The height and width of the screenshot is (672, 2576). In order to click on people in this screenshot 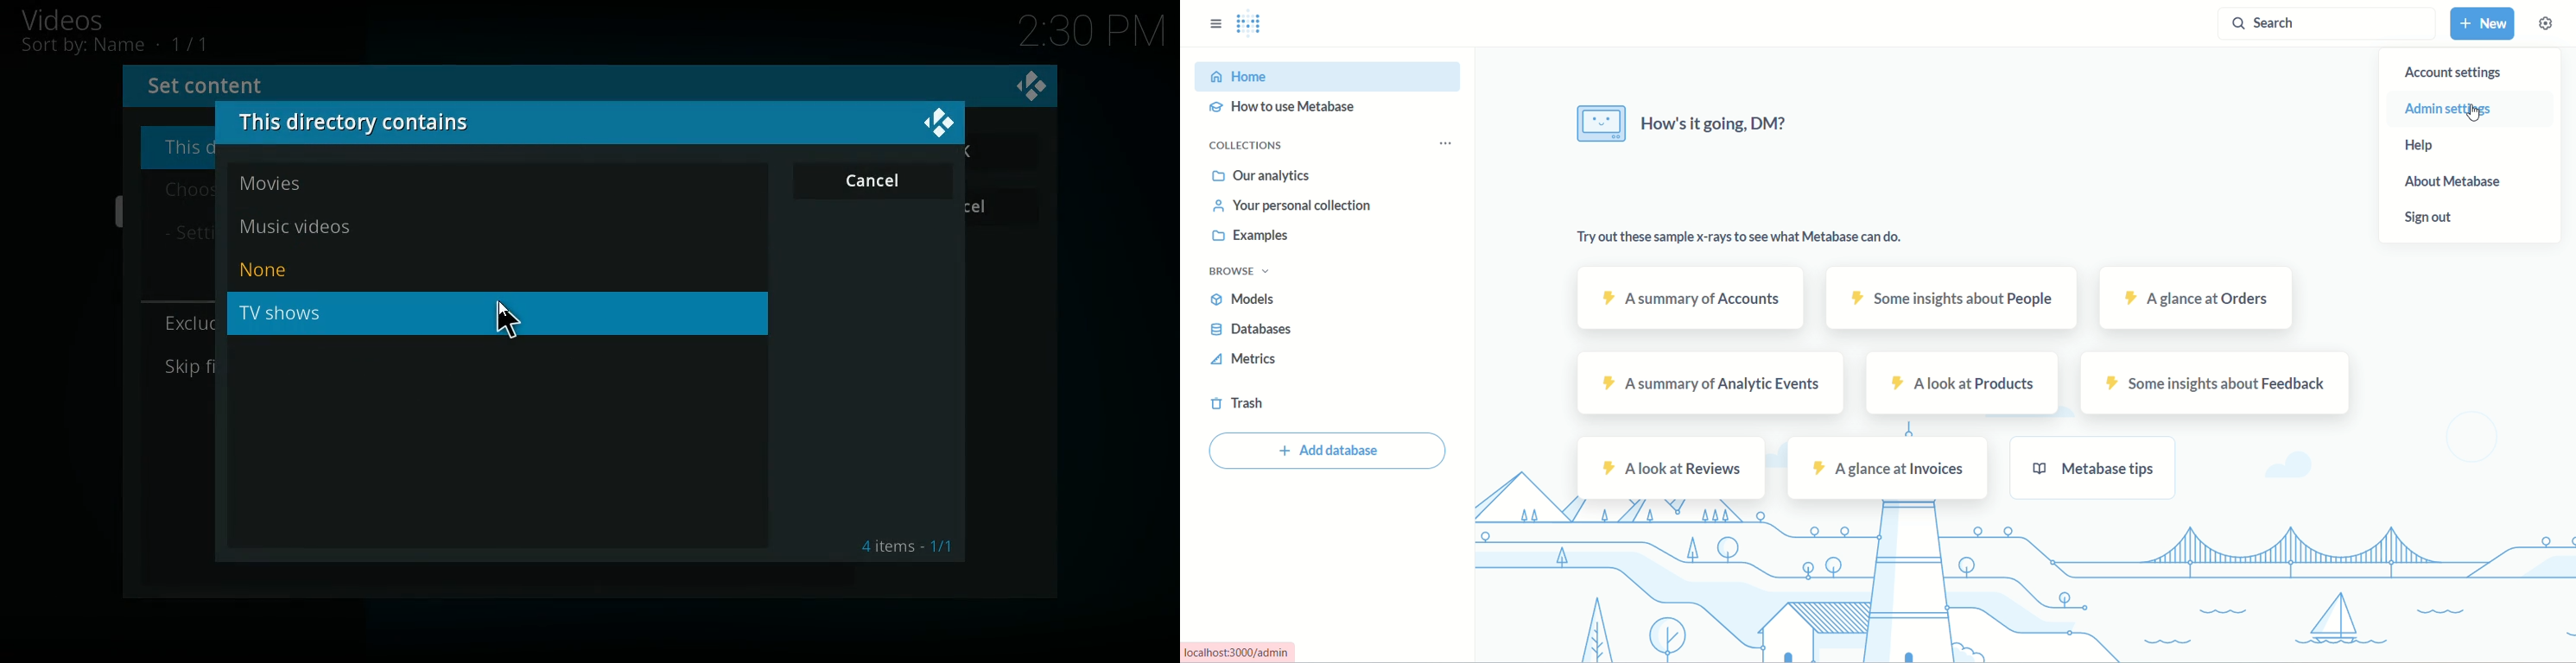, I will do `click(1952, 300)`.